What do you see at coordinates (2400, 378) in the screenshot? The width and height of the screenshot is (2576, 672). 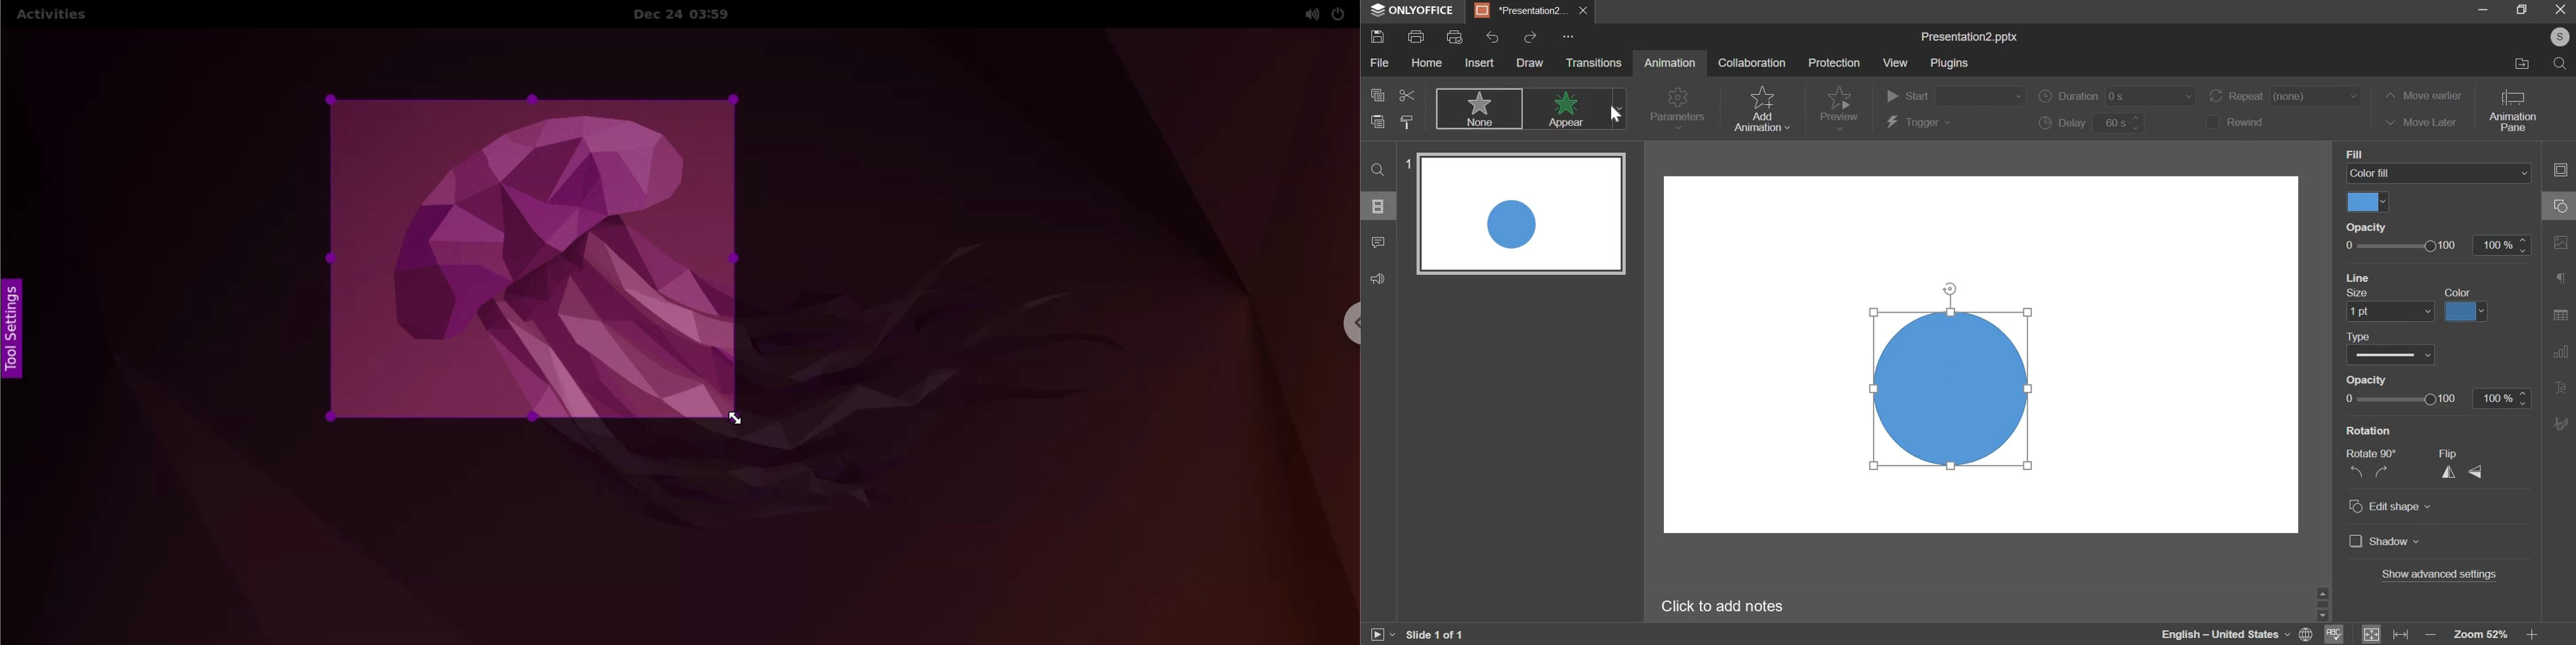 I see `show date and time` at bounding box center [2400, 378].